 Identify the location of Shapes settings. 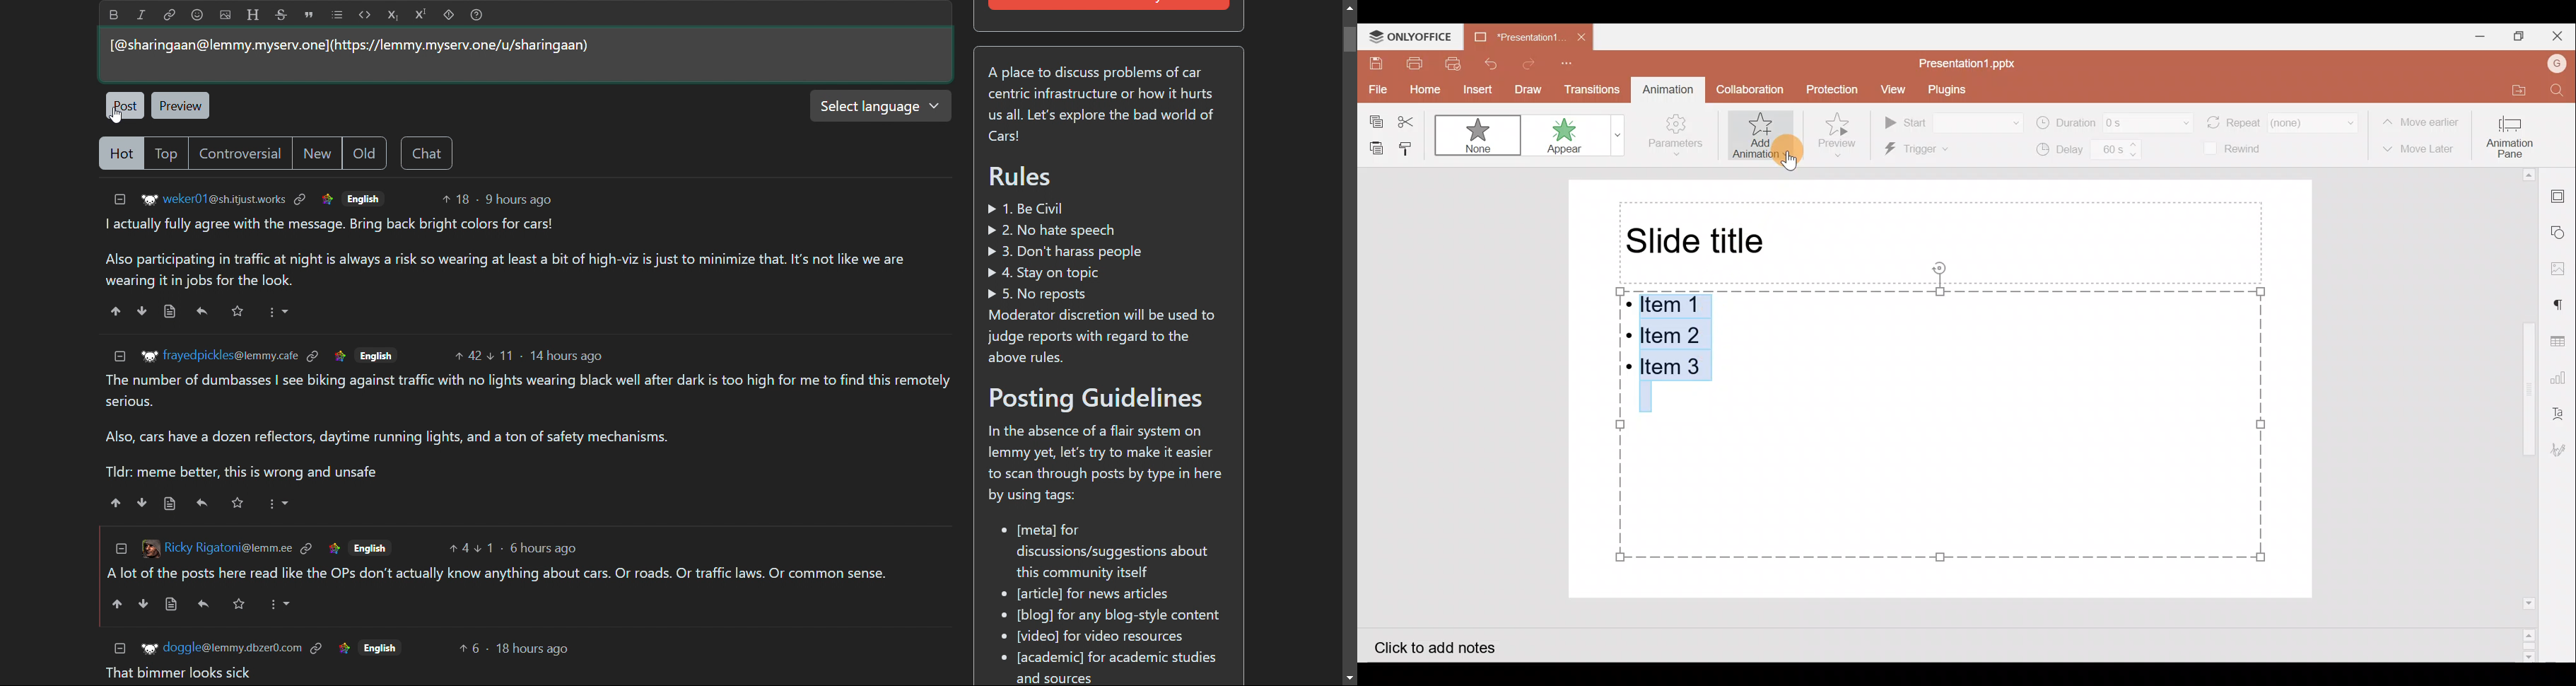
(2562, 231).